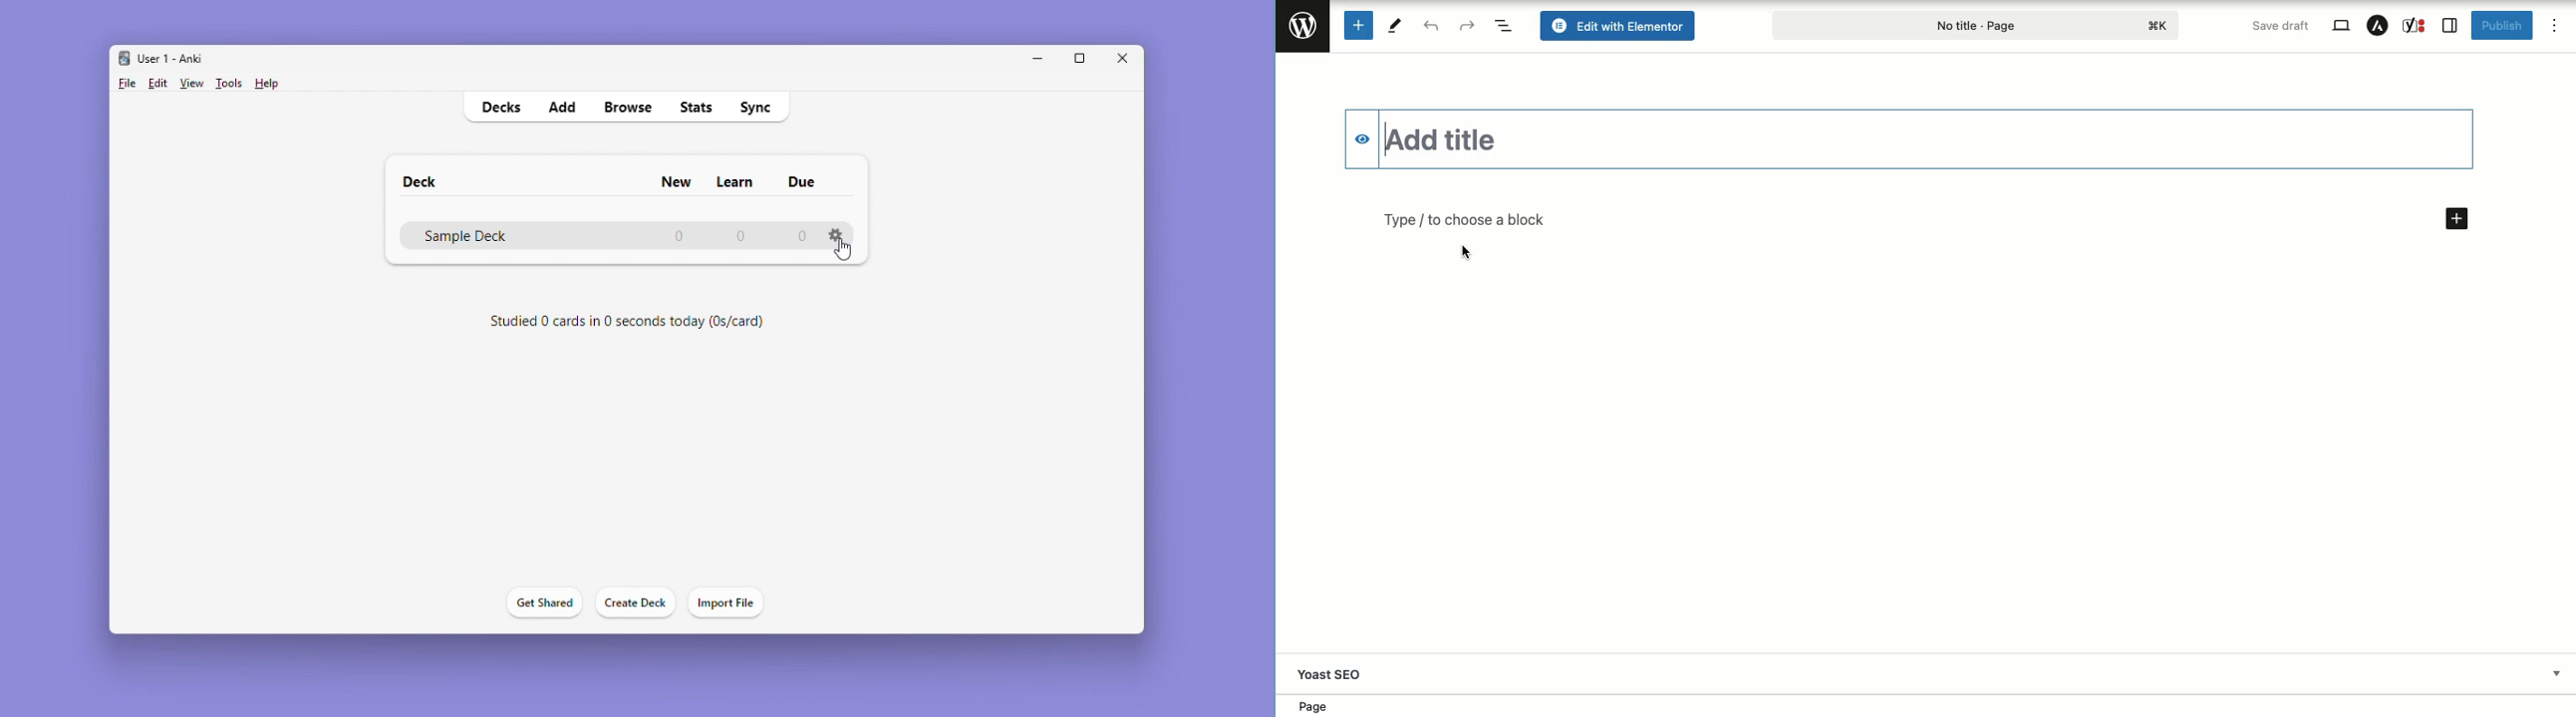 The image size is (2576, 728). What do you see at coordinates (626, 107) in the screenshot?
I see `Browse` at bounding box center [626, 107].